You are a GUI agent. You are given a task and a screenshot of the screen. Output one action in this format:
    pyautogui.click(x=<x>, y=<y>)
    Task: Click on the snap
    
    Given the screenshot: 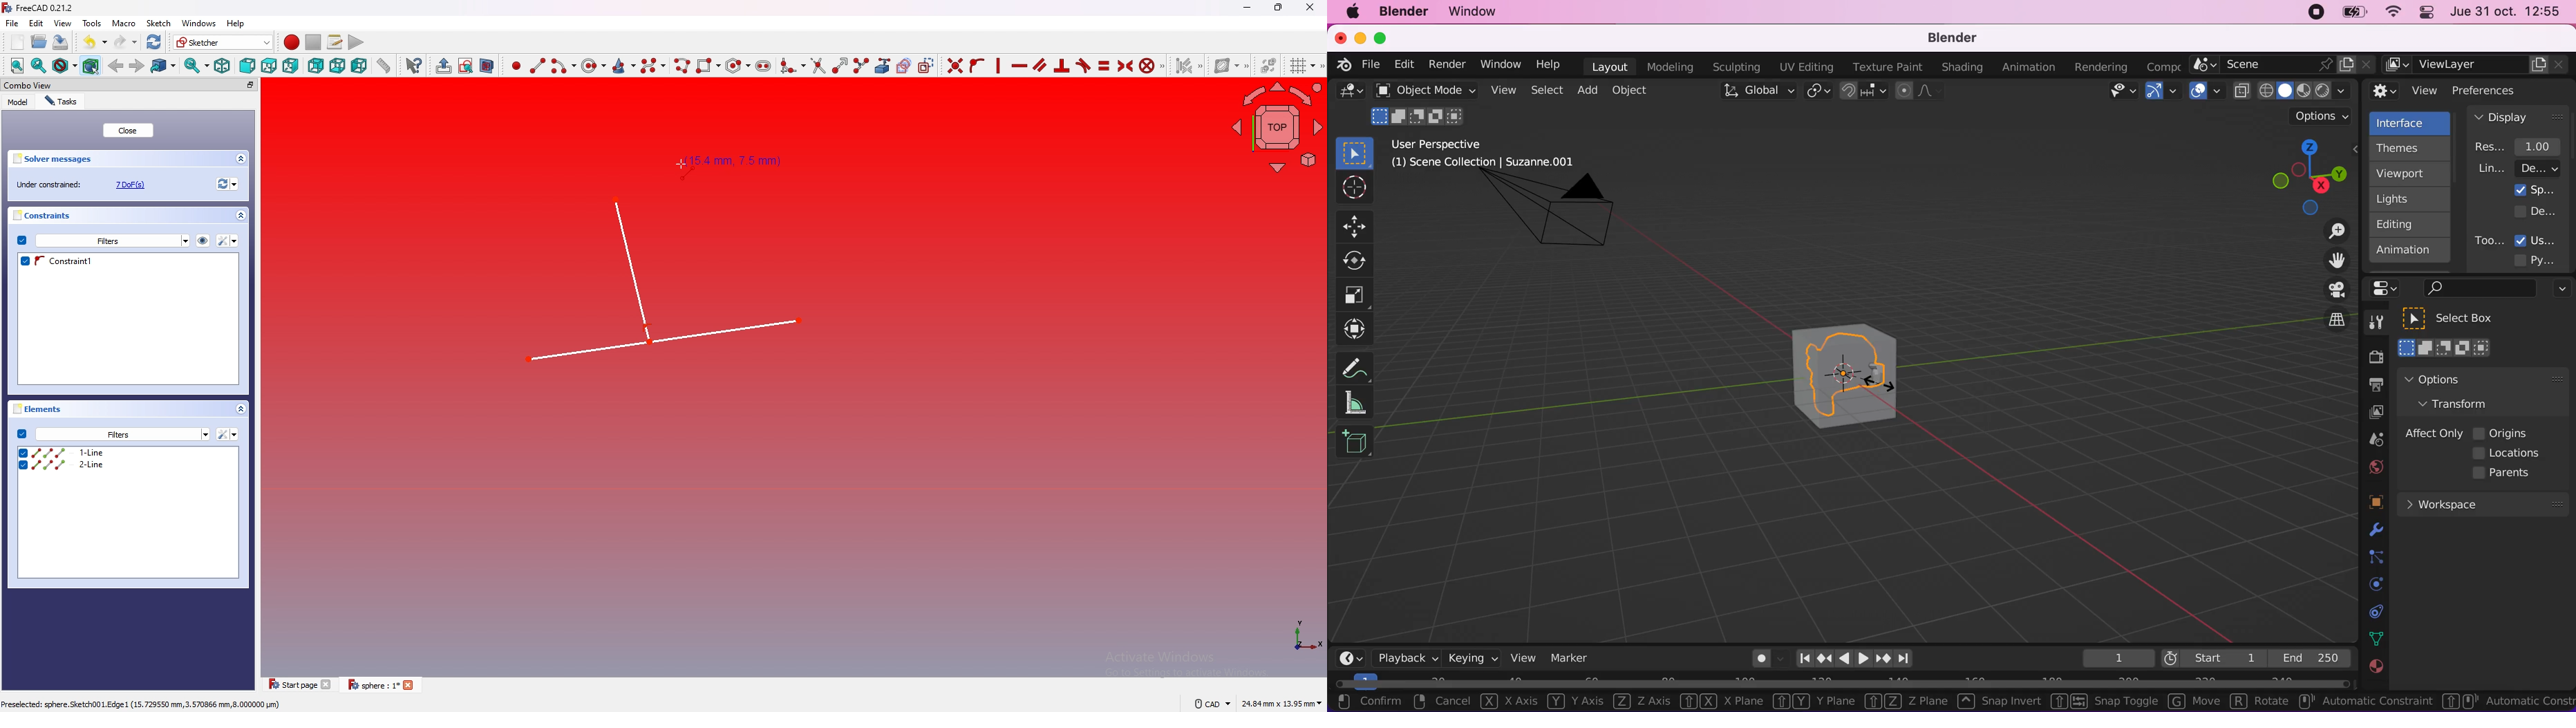 What is the action you would take?
    pyautogui.click(x=1865, y=91)
    